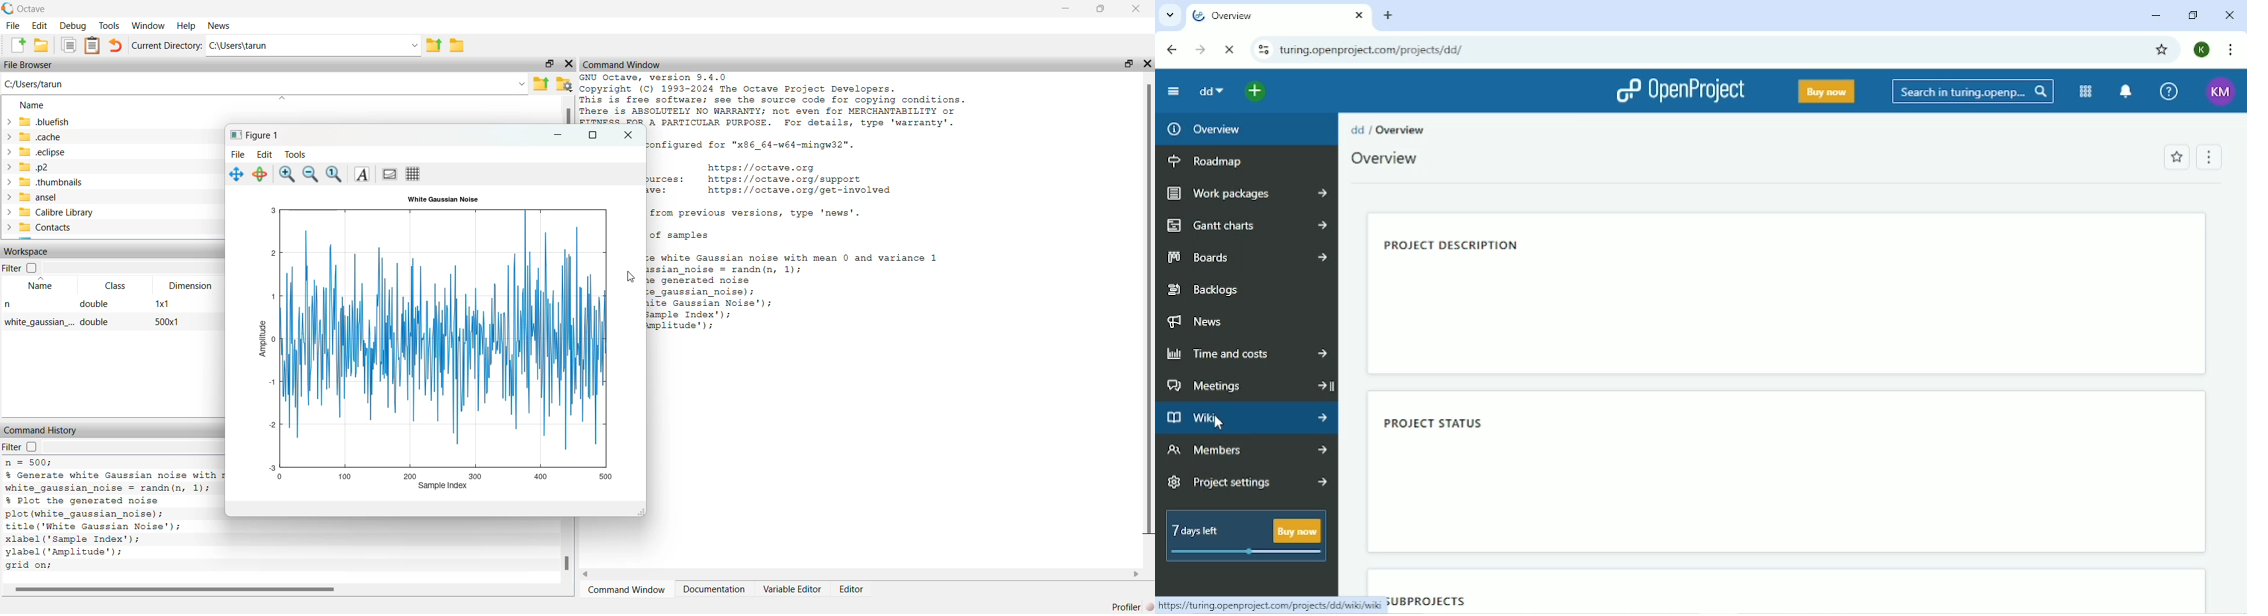  What do you see at coordinates (1358, 129) in the screenshot?
I see `dd` at bounding box center [1358, 129].